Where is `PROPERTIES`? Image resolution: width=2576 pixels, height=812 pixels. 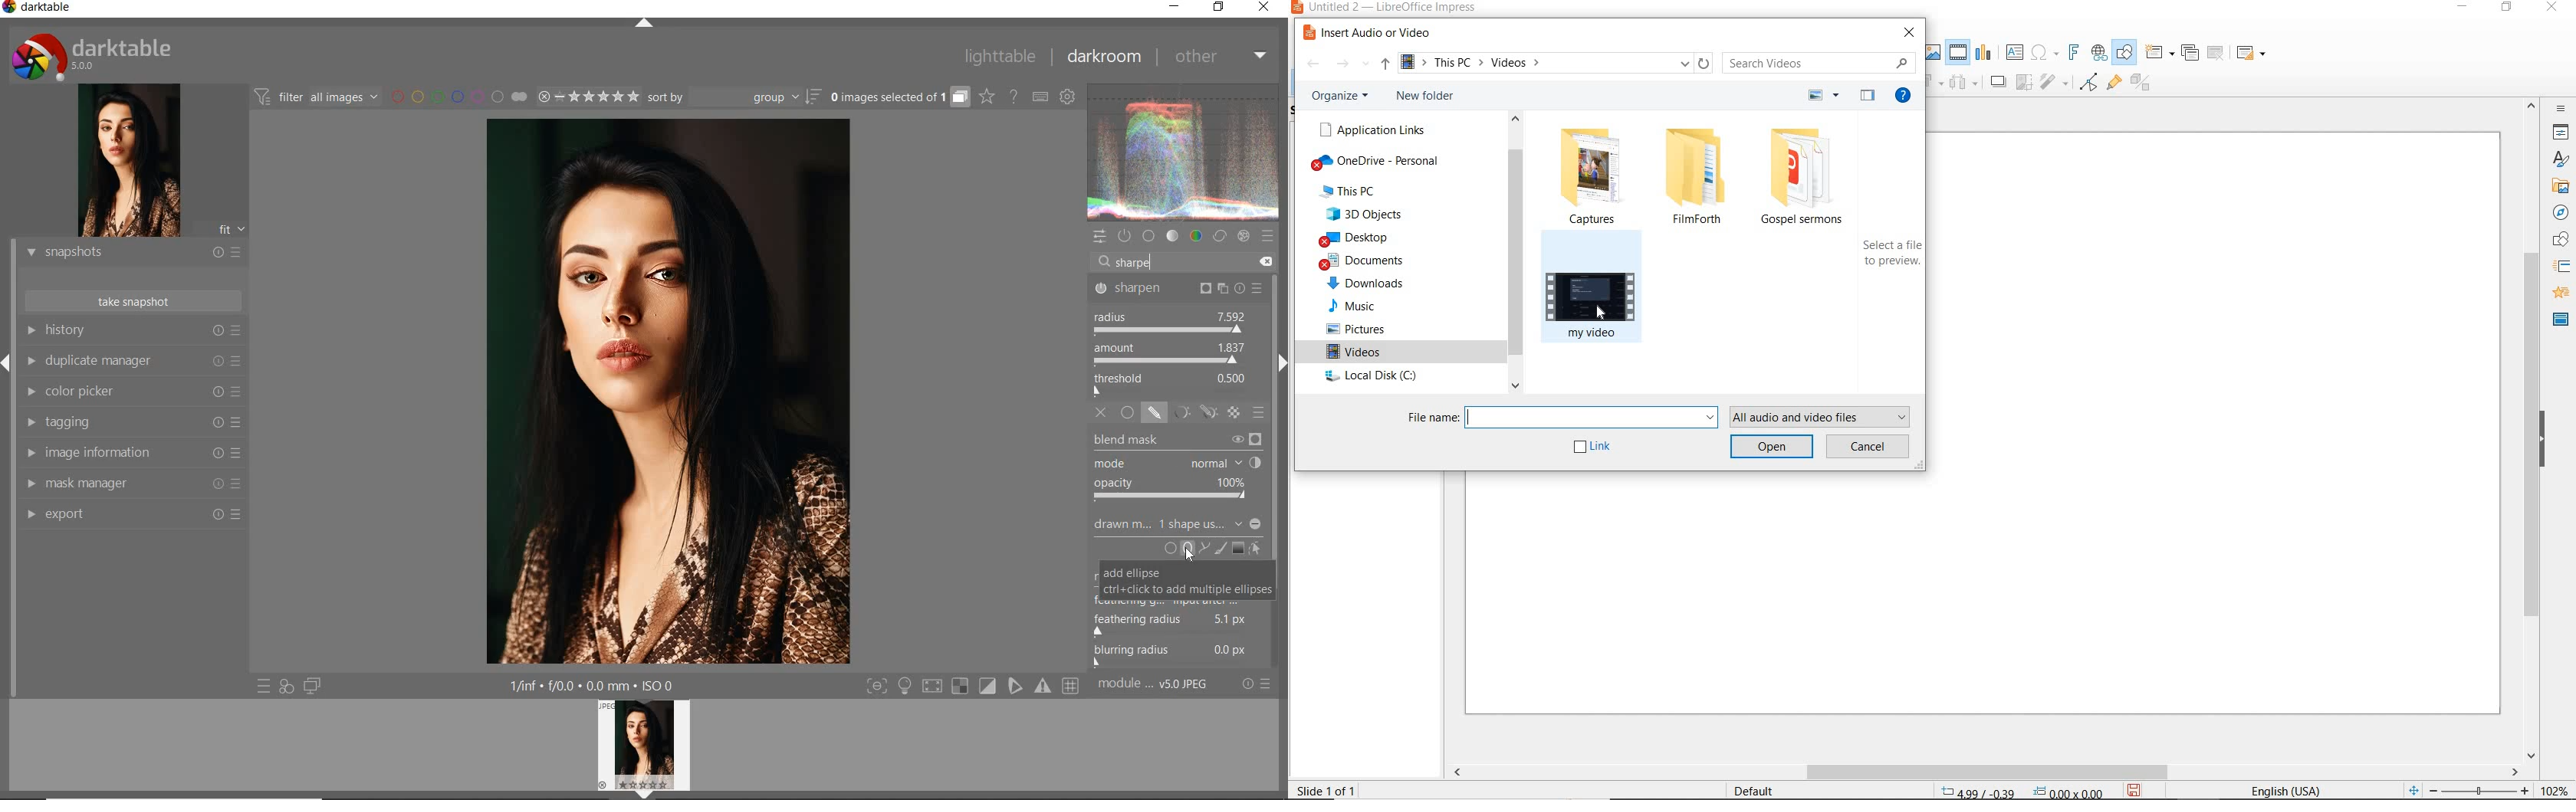
PROPERTIES is located at coordinates (2562, 133).